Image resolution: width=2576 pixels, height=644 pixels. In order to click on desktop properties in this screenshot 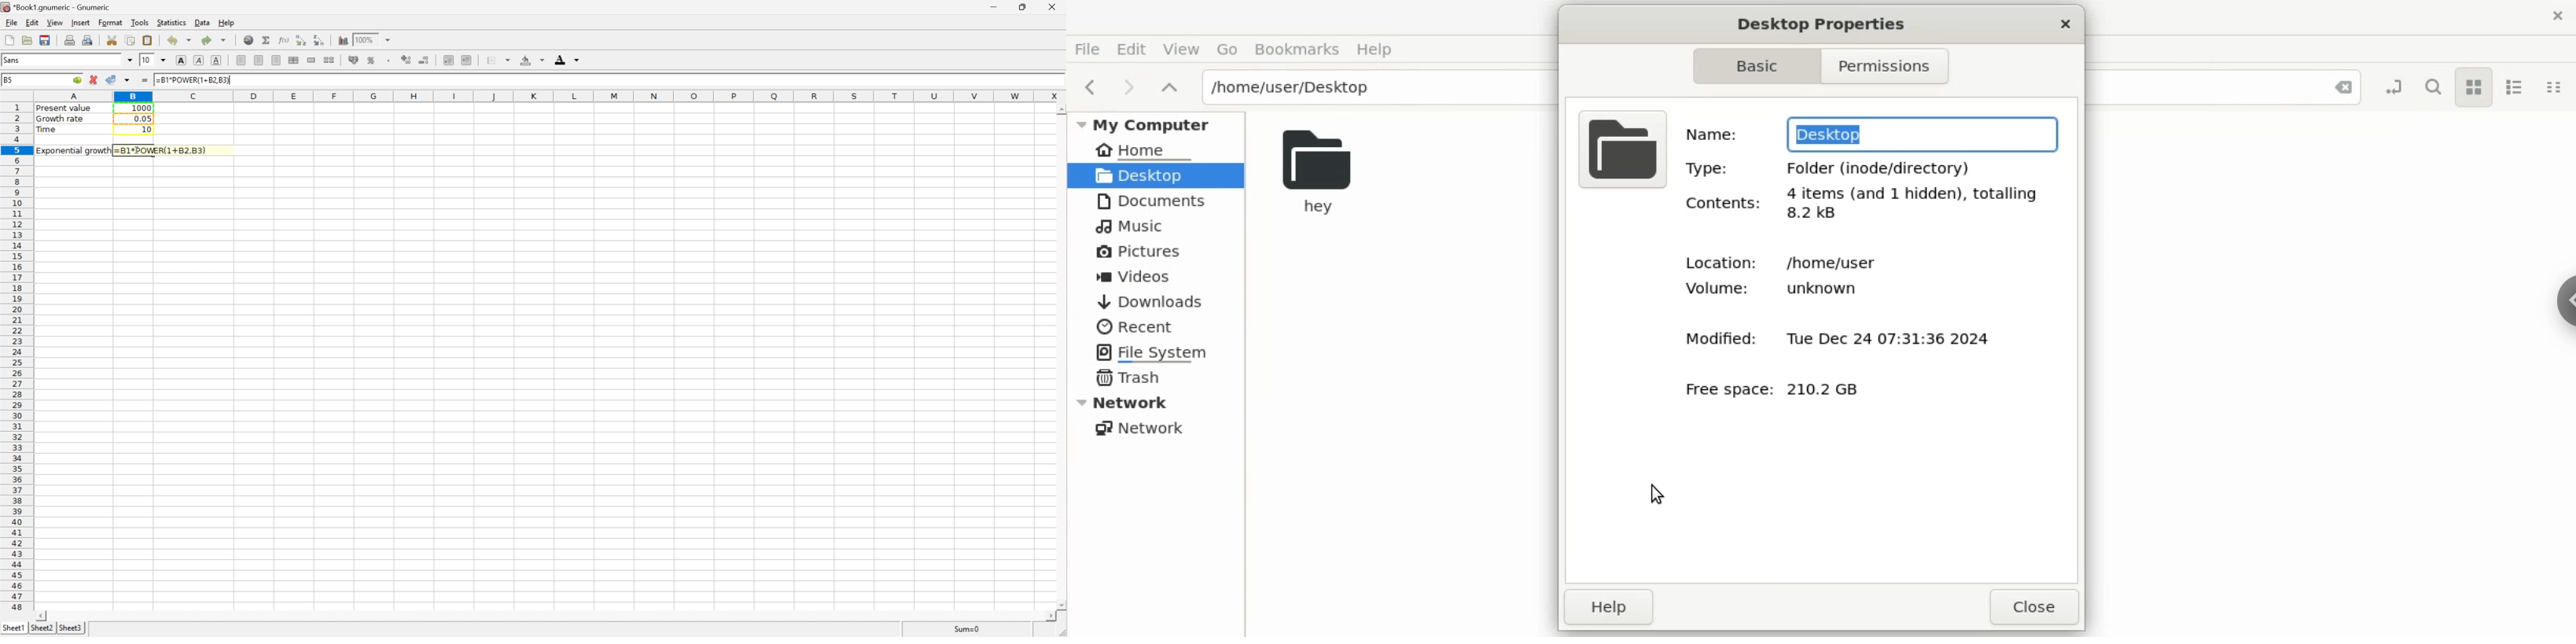, I will do `click(1819, 24)`.